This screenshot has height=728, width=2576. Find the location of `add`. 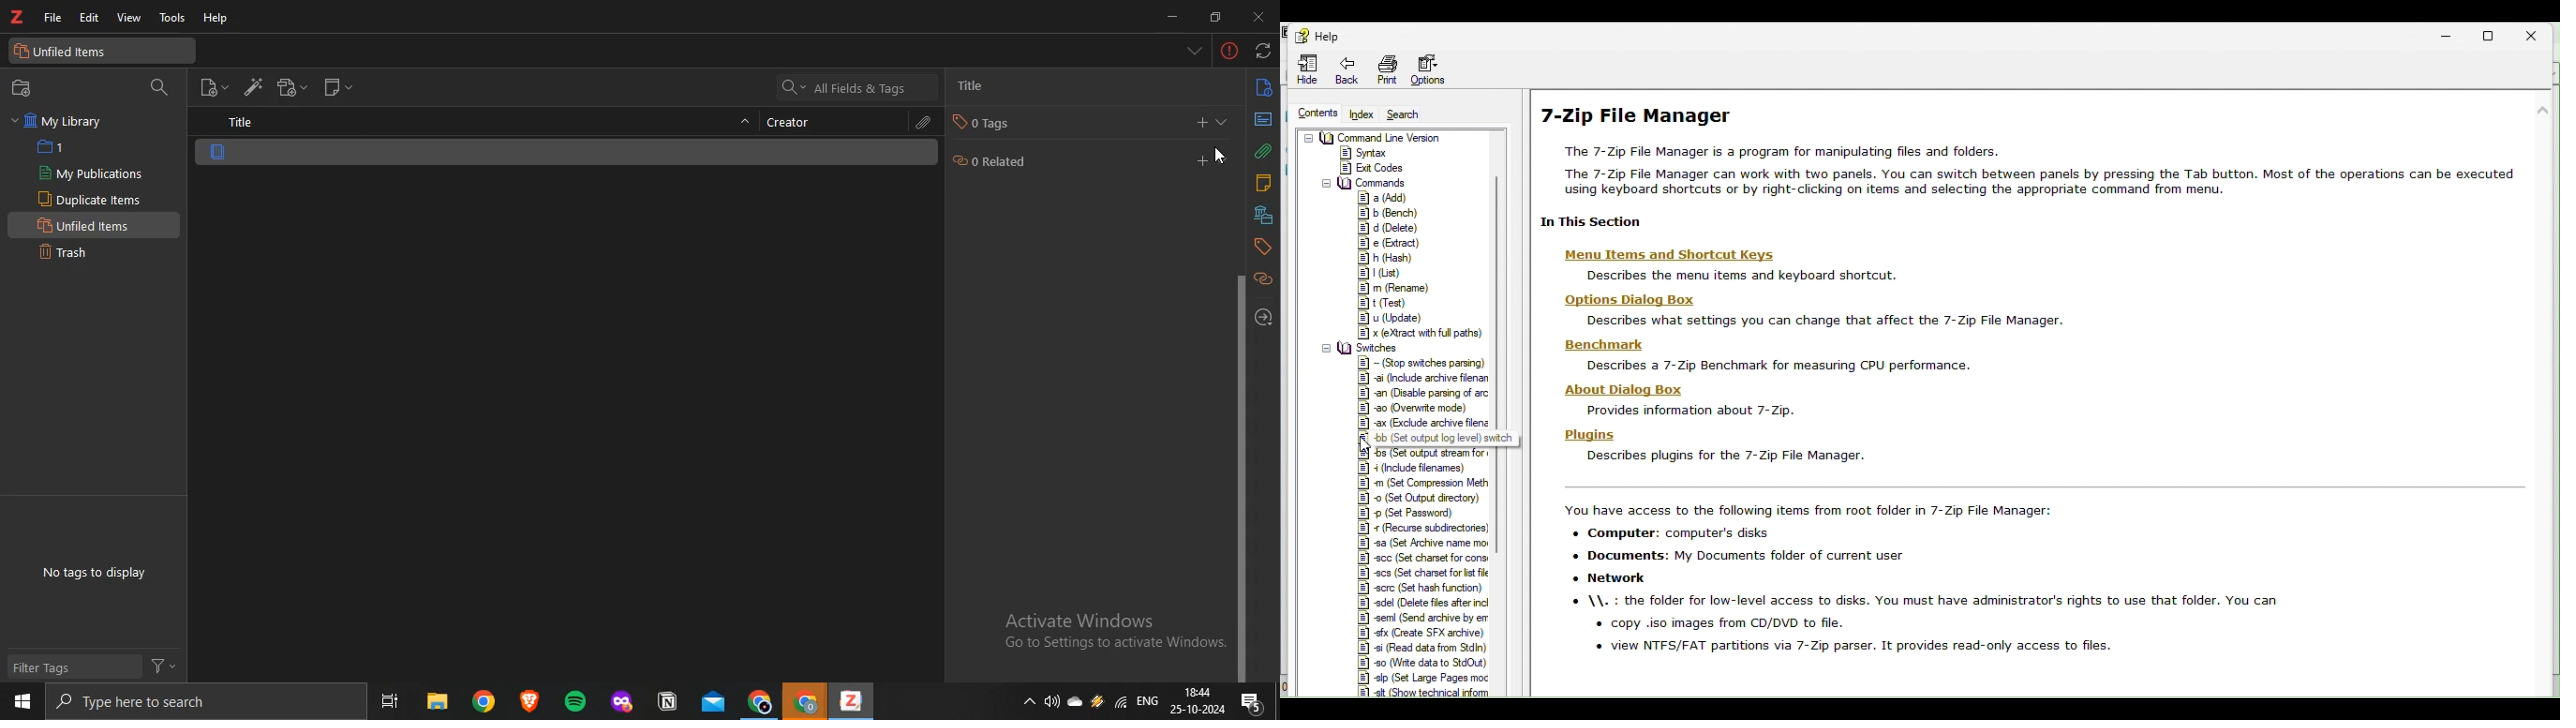

add is located at coordinates (1203, 183).